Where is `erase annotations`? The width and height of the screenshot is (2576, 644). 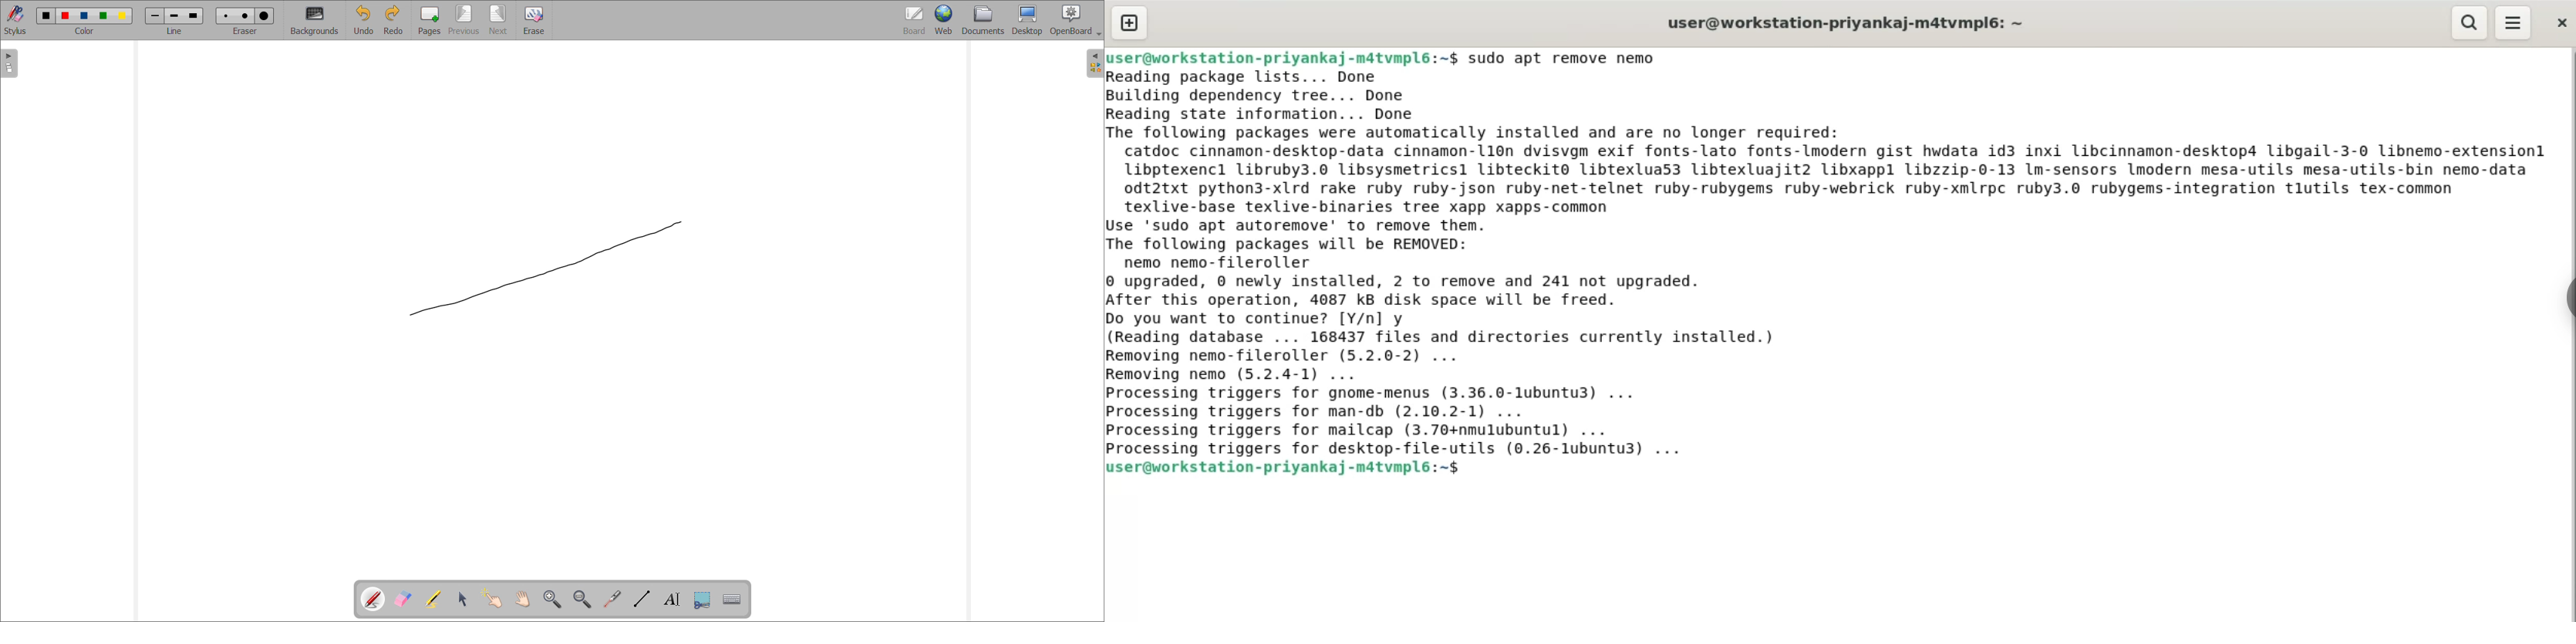 erase annotations is located at coordinates (403, 599).